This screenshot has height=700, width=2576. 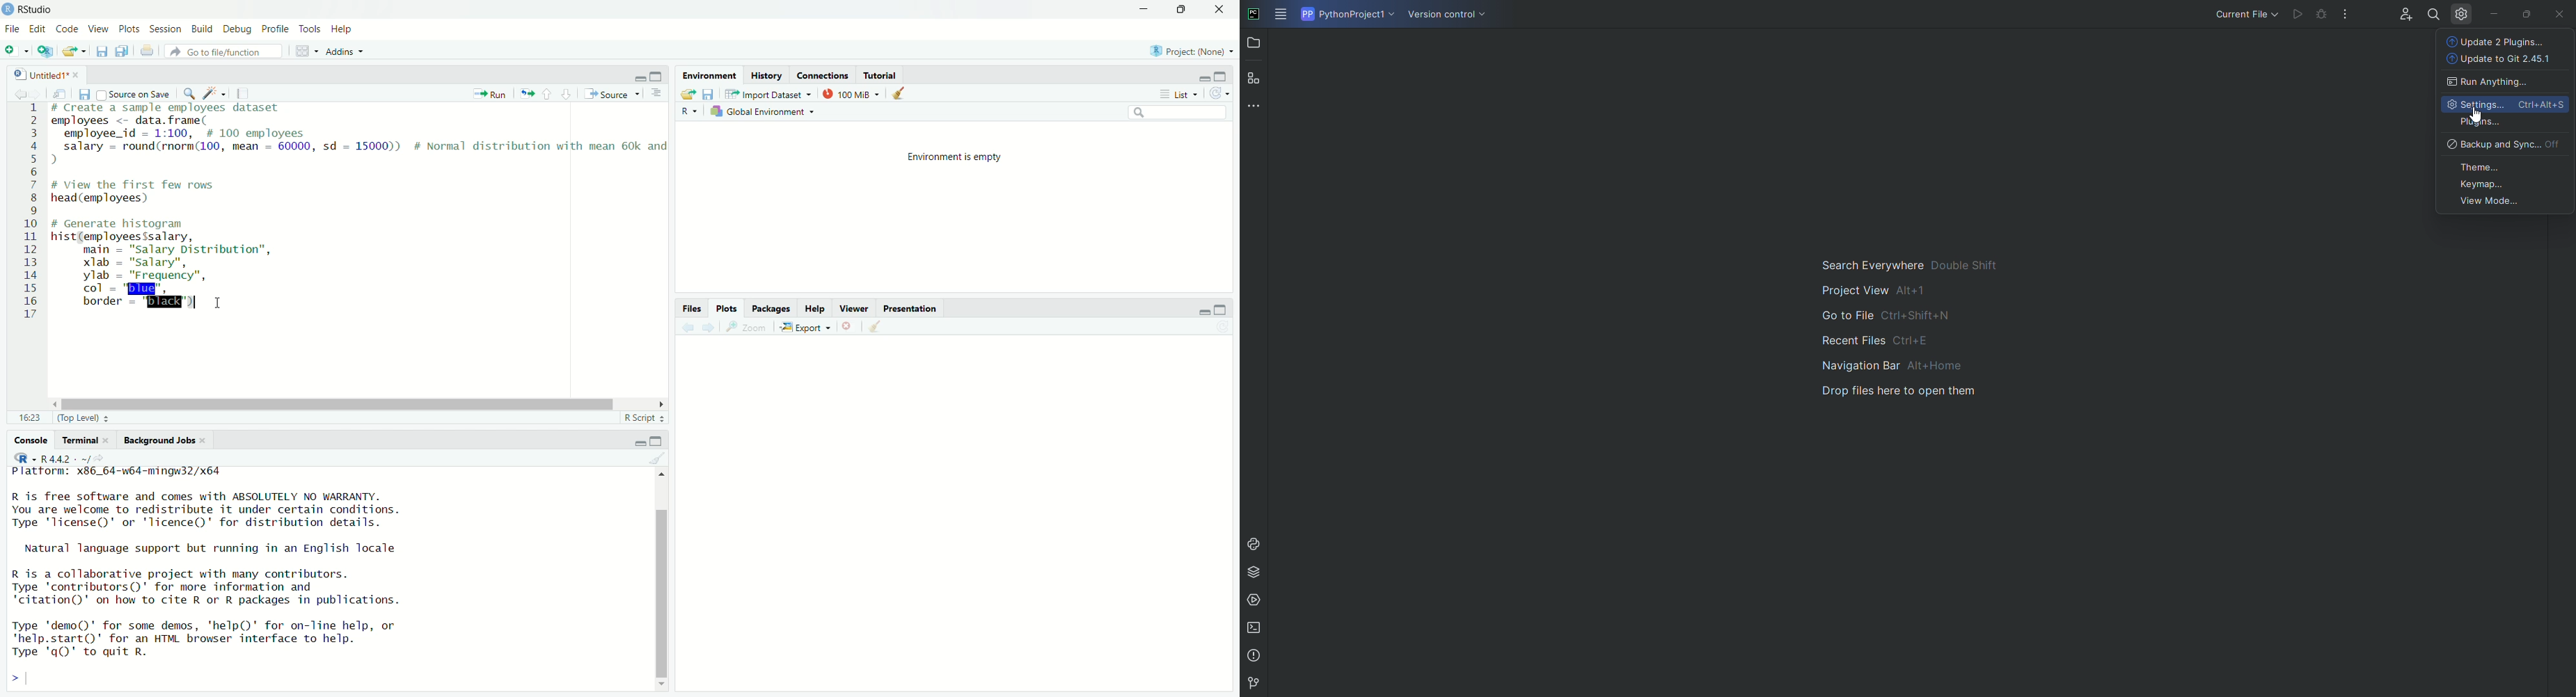 I want to click on 16:23, so click(x=31, y=417).